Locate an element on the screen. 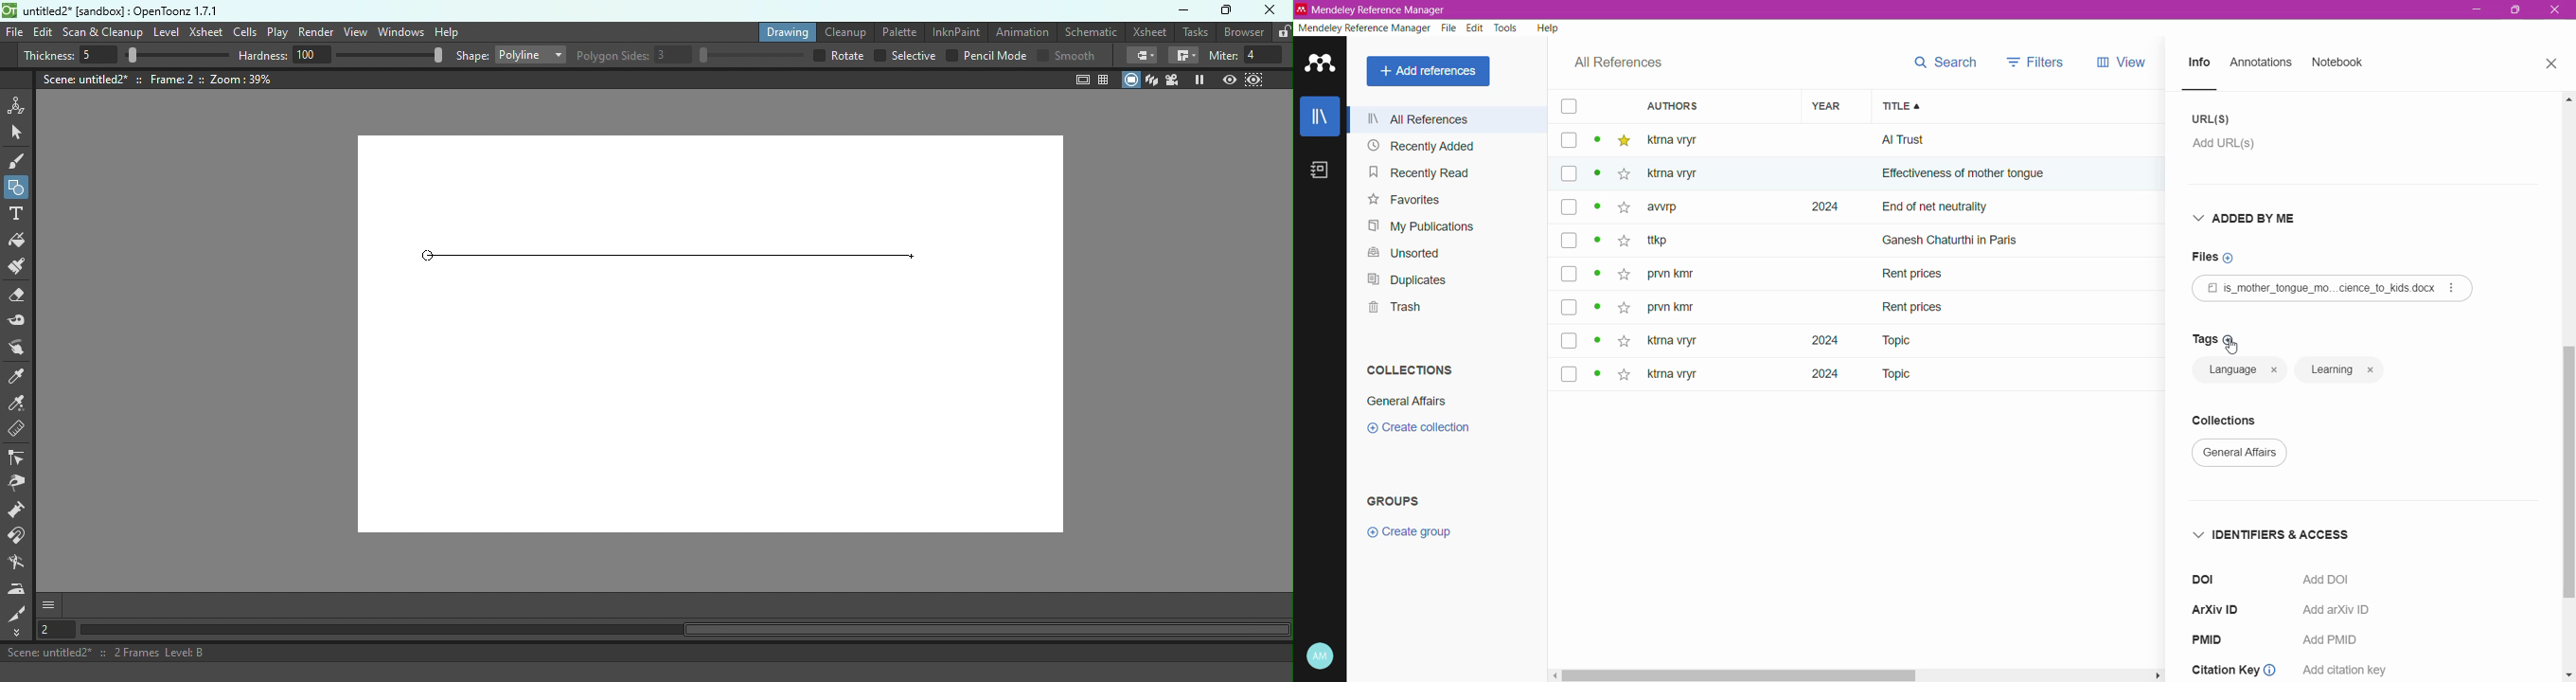  learning is located at coordinates (2341, 370).